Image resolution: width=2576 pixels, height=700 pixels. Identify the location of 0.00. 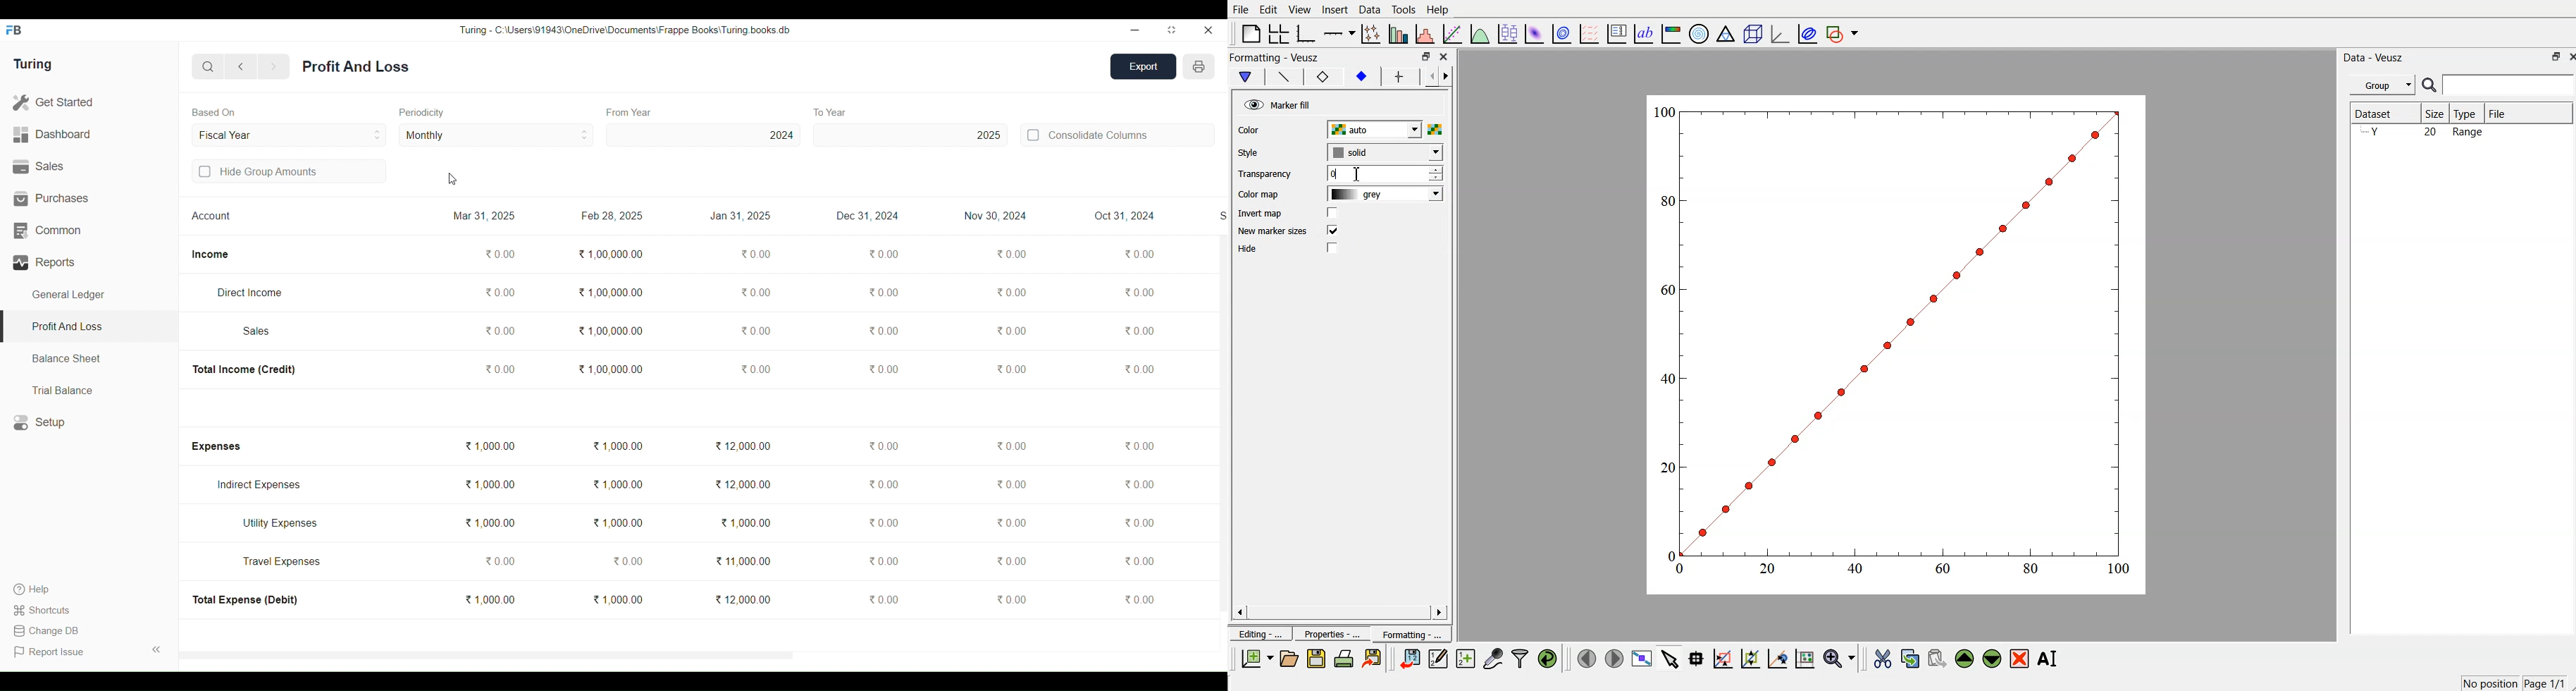
(755, 369).